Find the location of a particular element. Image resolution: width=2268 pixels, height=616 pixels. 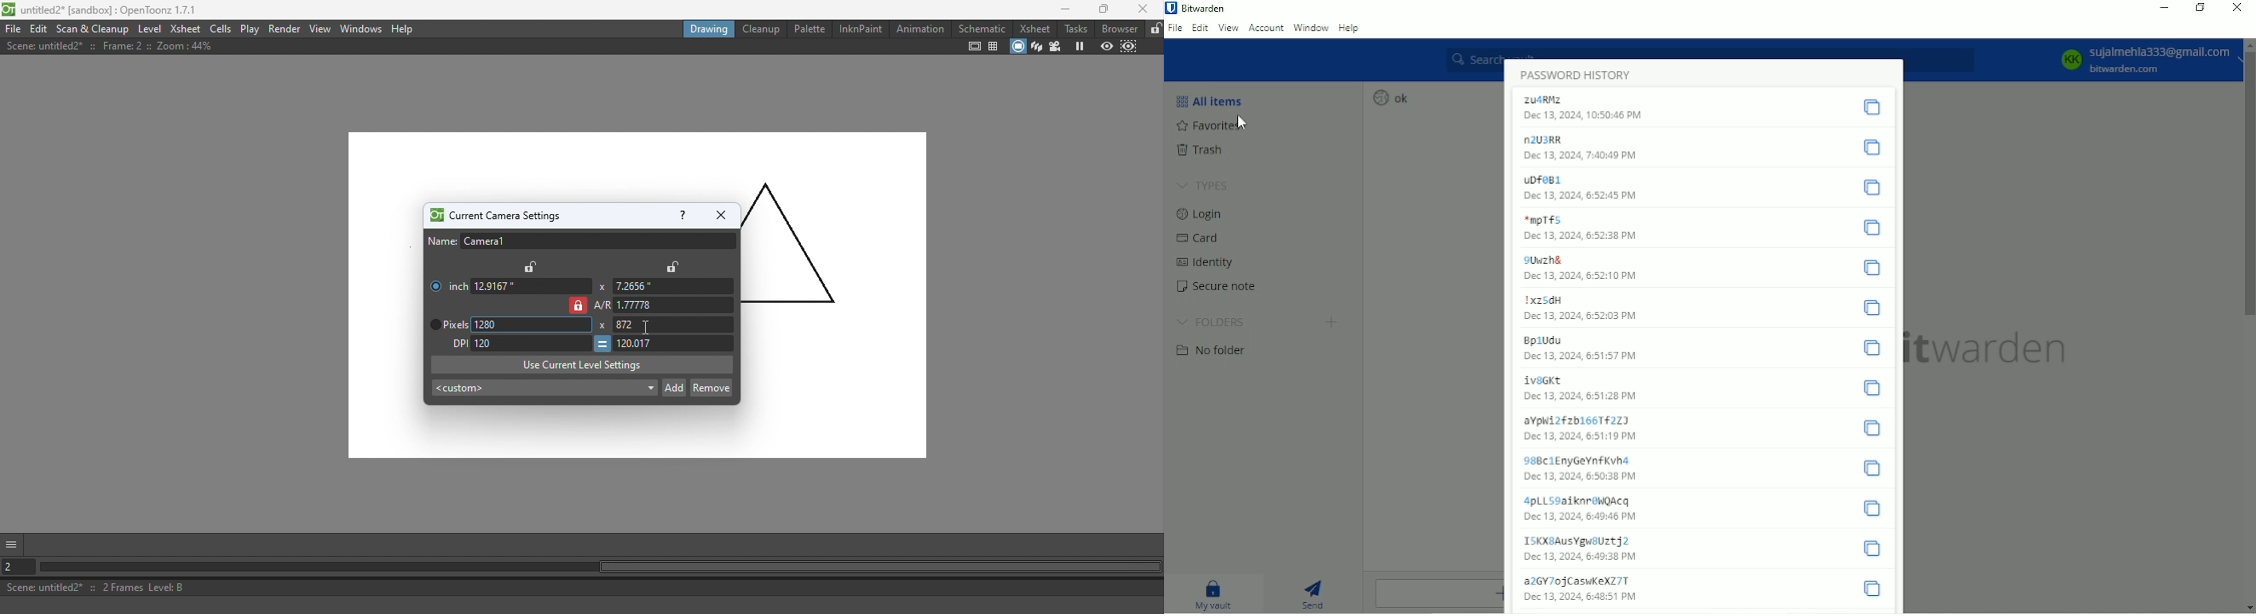

Drop down menu is located at coordinates (543, 389).